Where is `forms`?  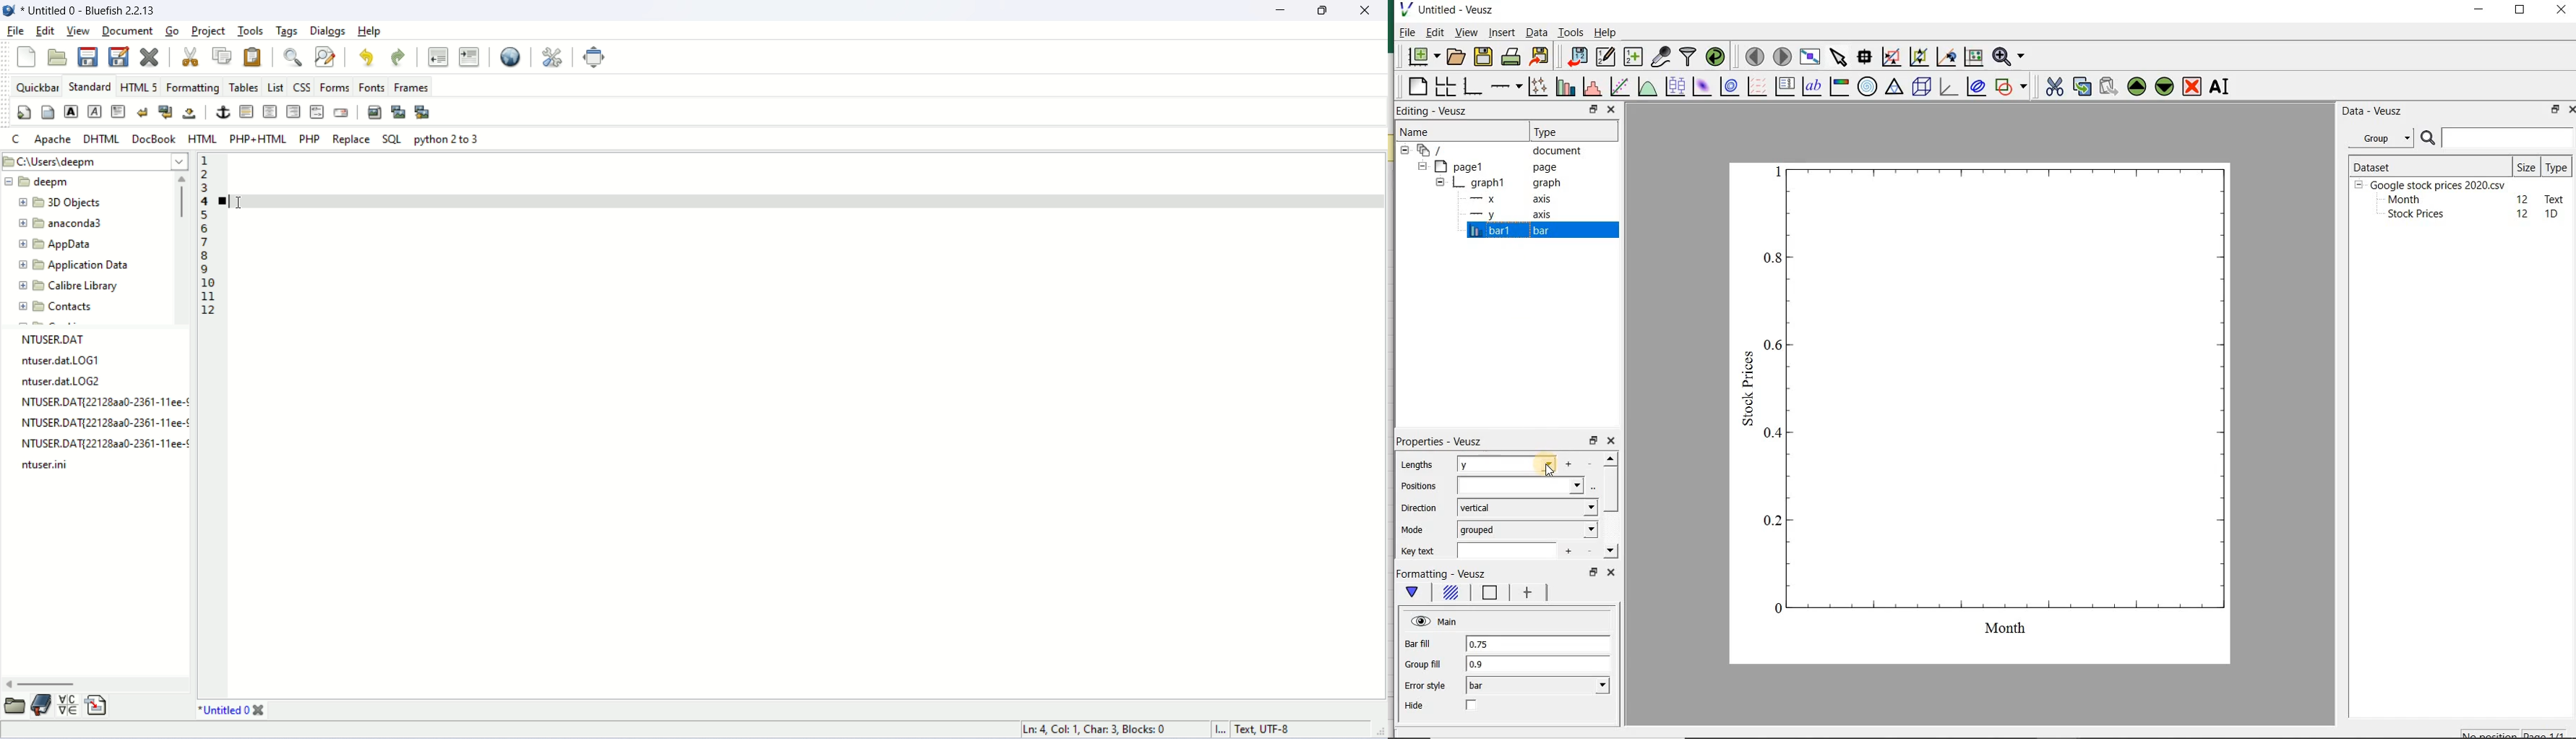
forms is located at coordinates (335, 85).